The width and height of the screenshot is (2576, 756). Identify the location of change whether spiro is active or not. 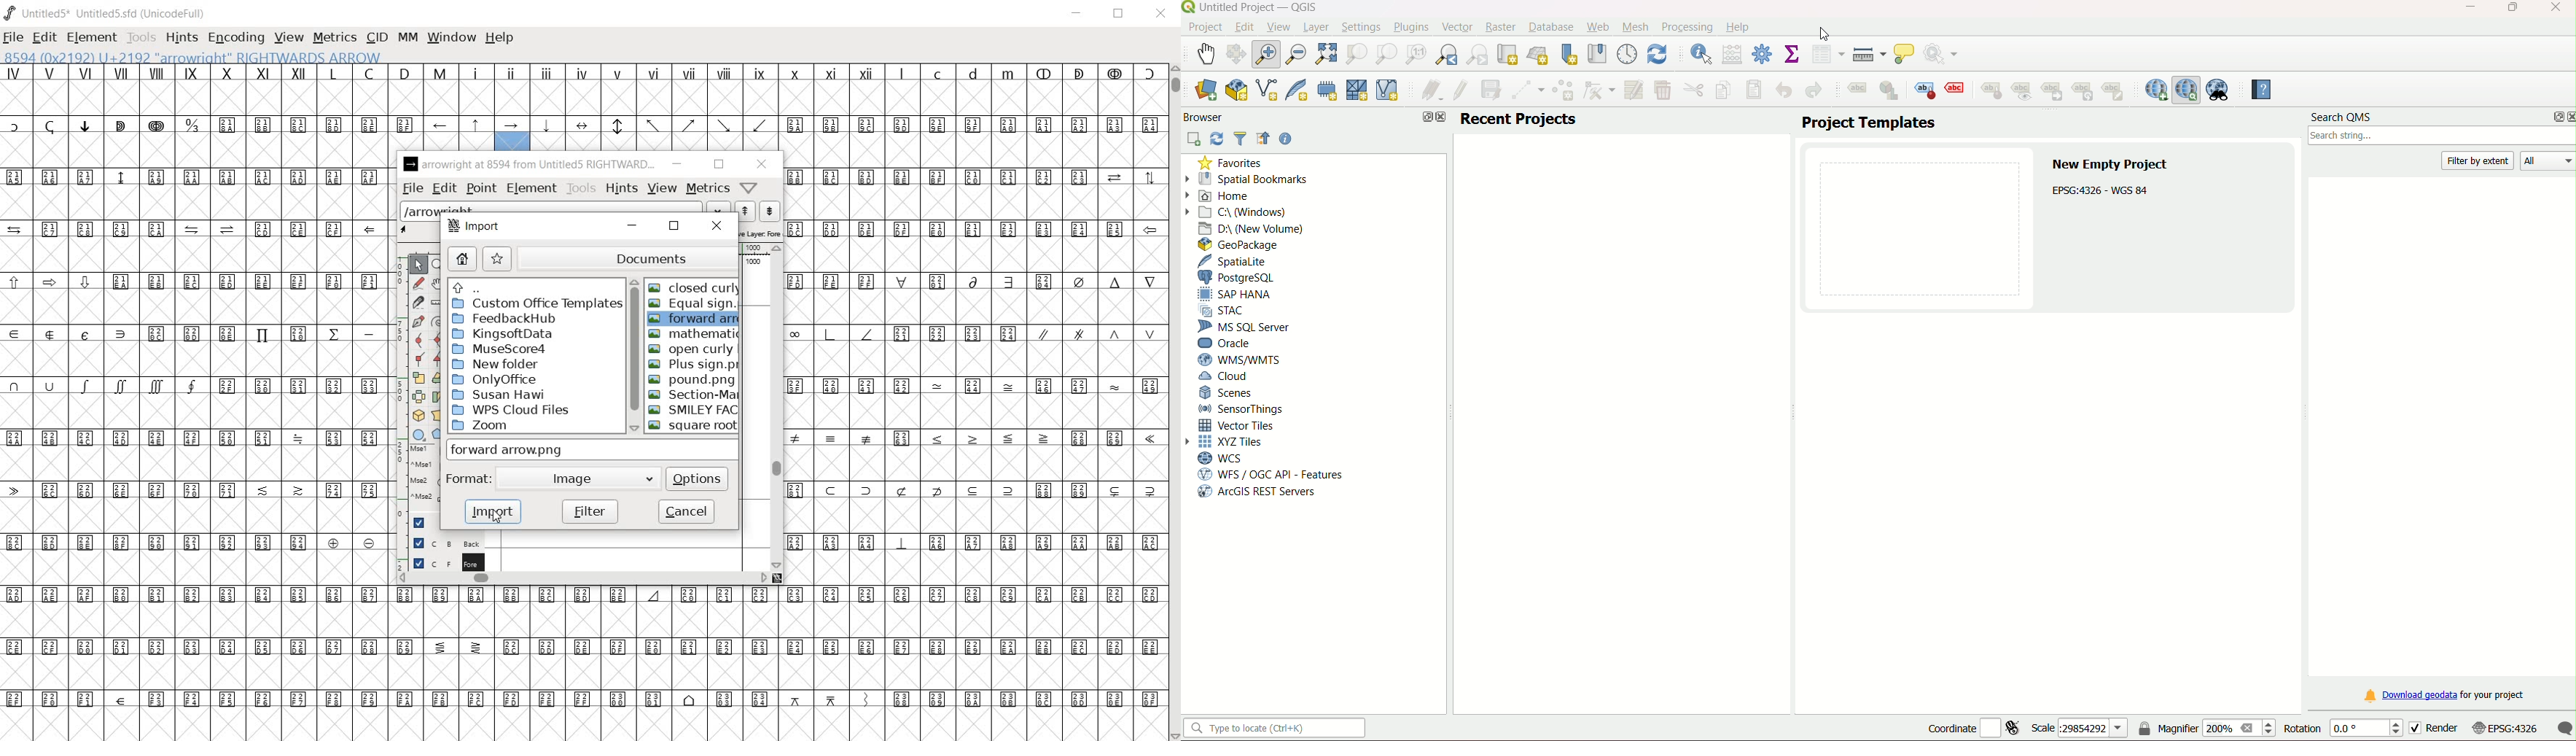
(438, 320).